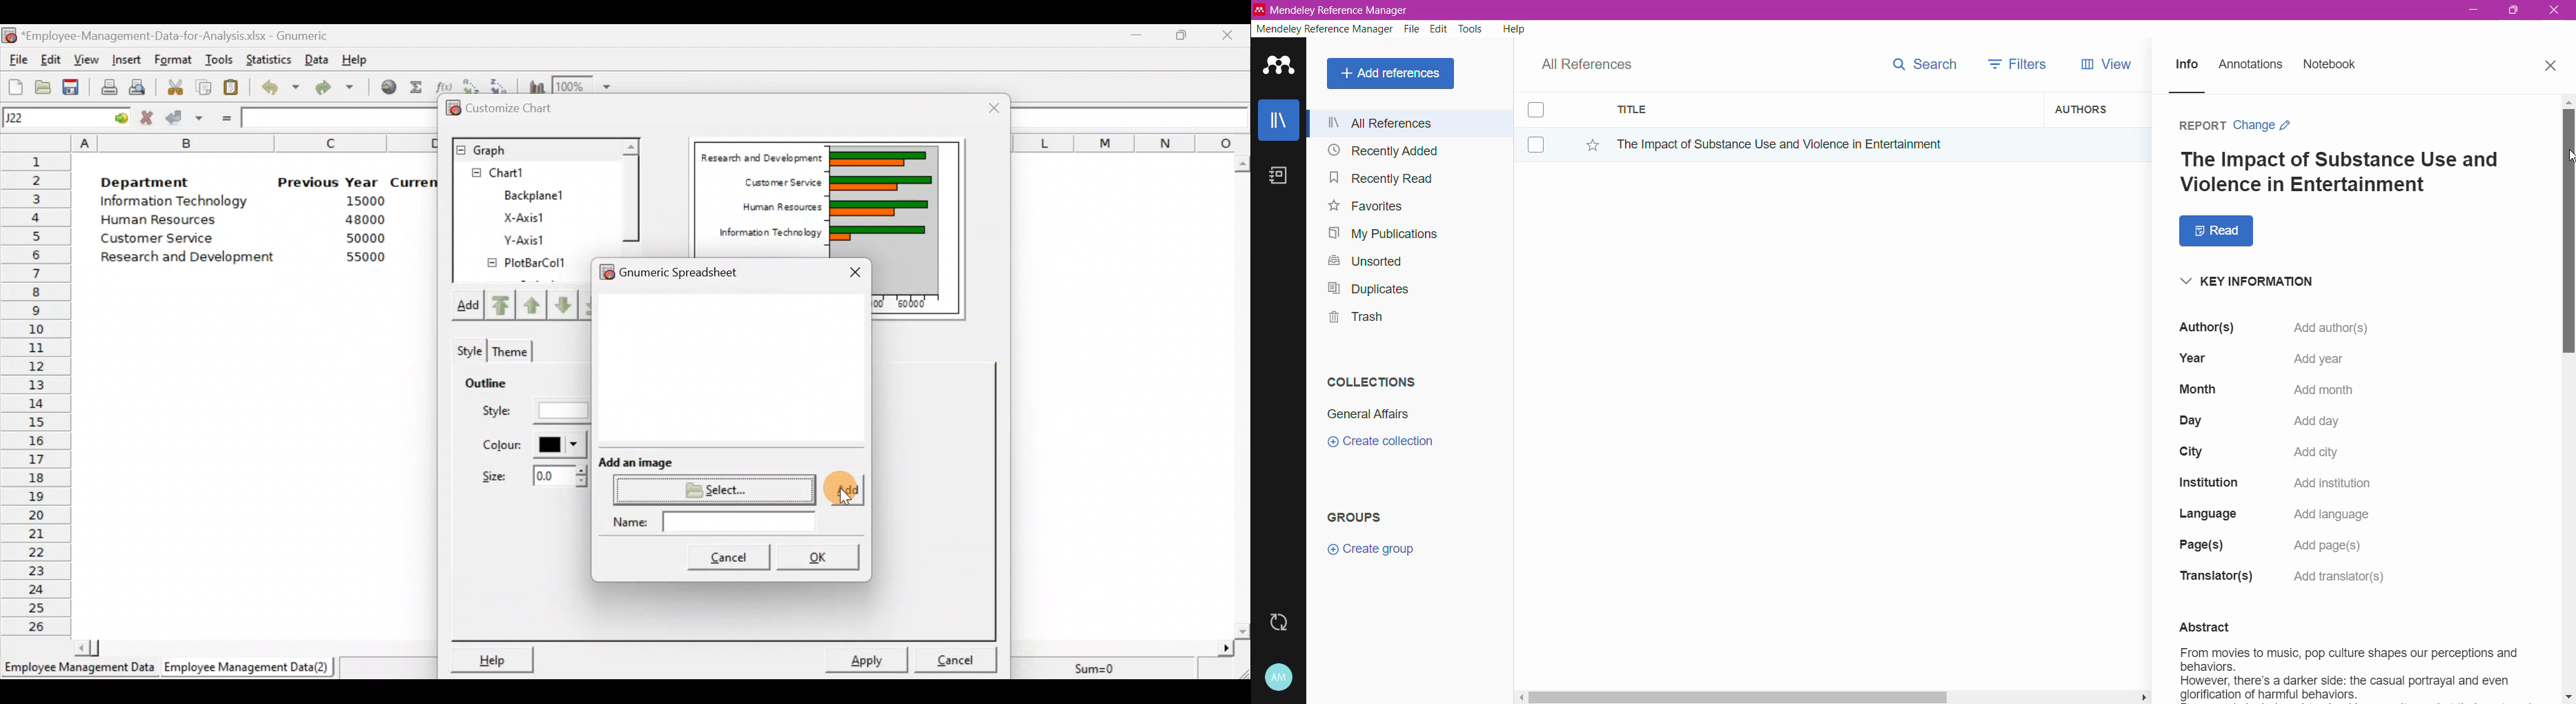  What do you see at coordinates (533, 303) in the screenshot?
I see `Move up` at bounding box center [533, 303].